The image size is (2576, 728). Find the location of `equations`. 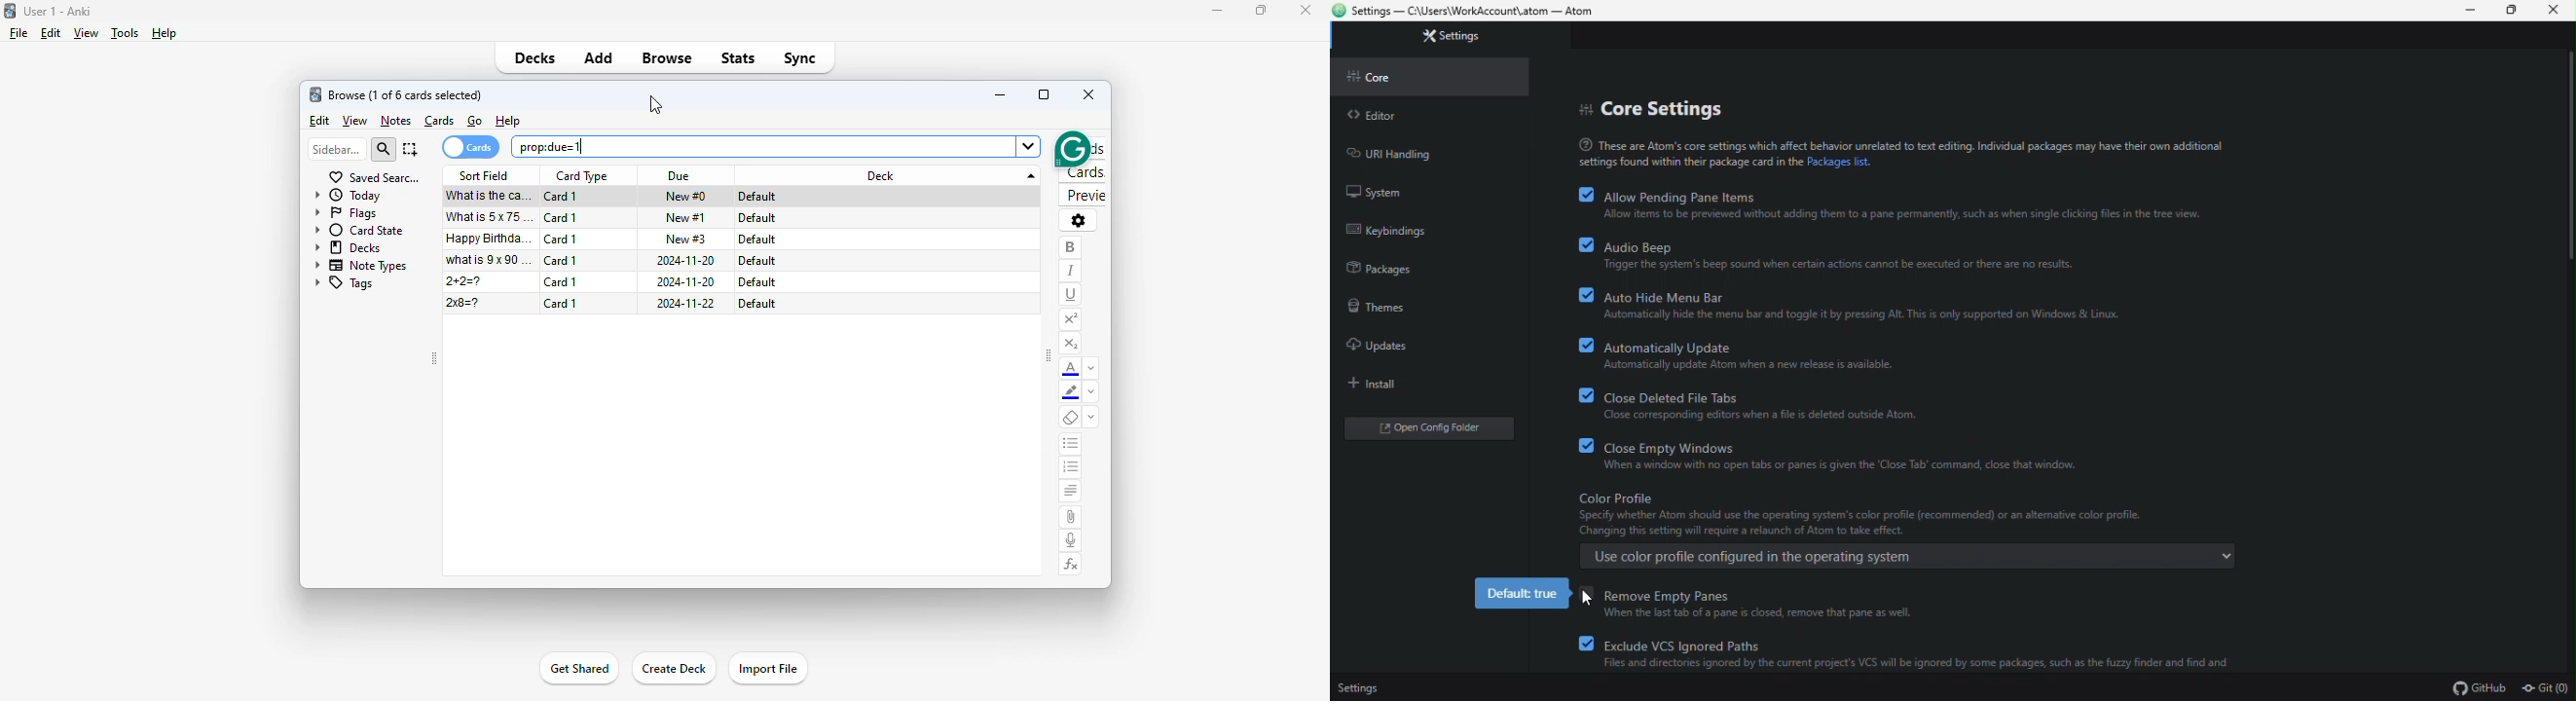

equations is located at coordinates (1071, 565).